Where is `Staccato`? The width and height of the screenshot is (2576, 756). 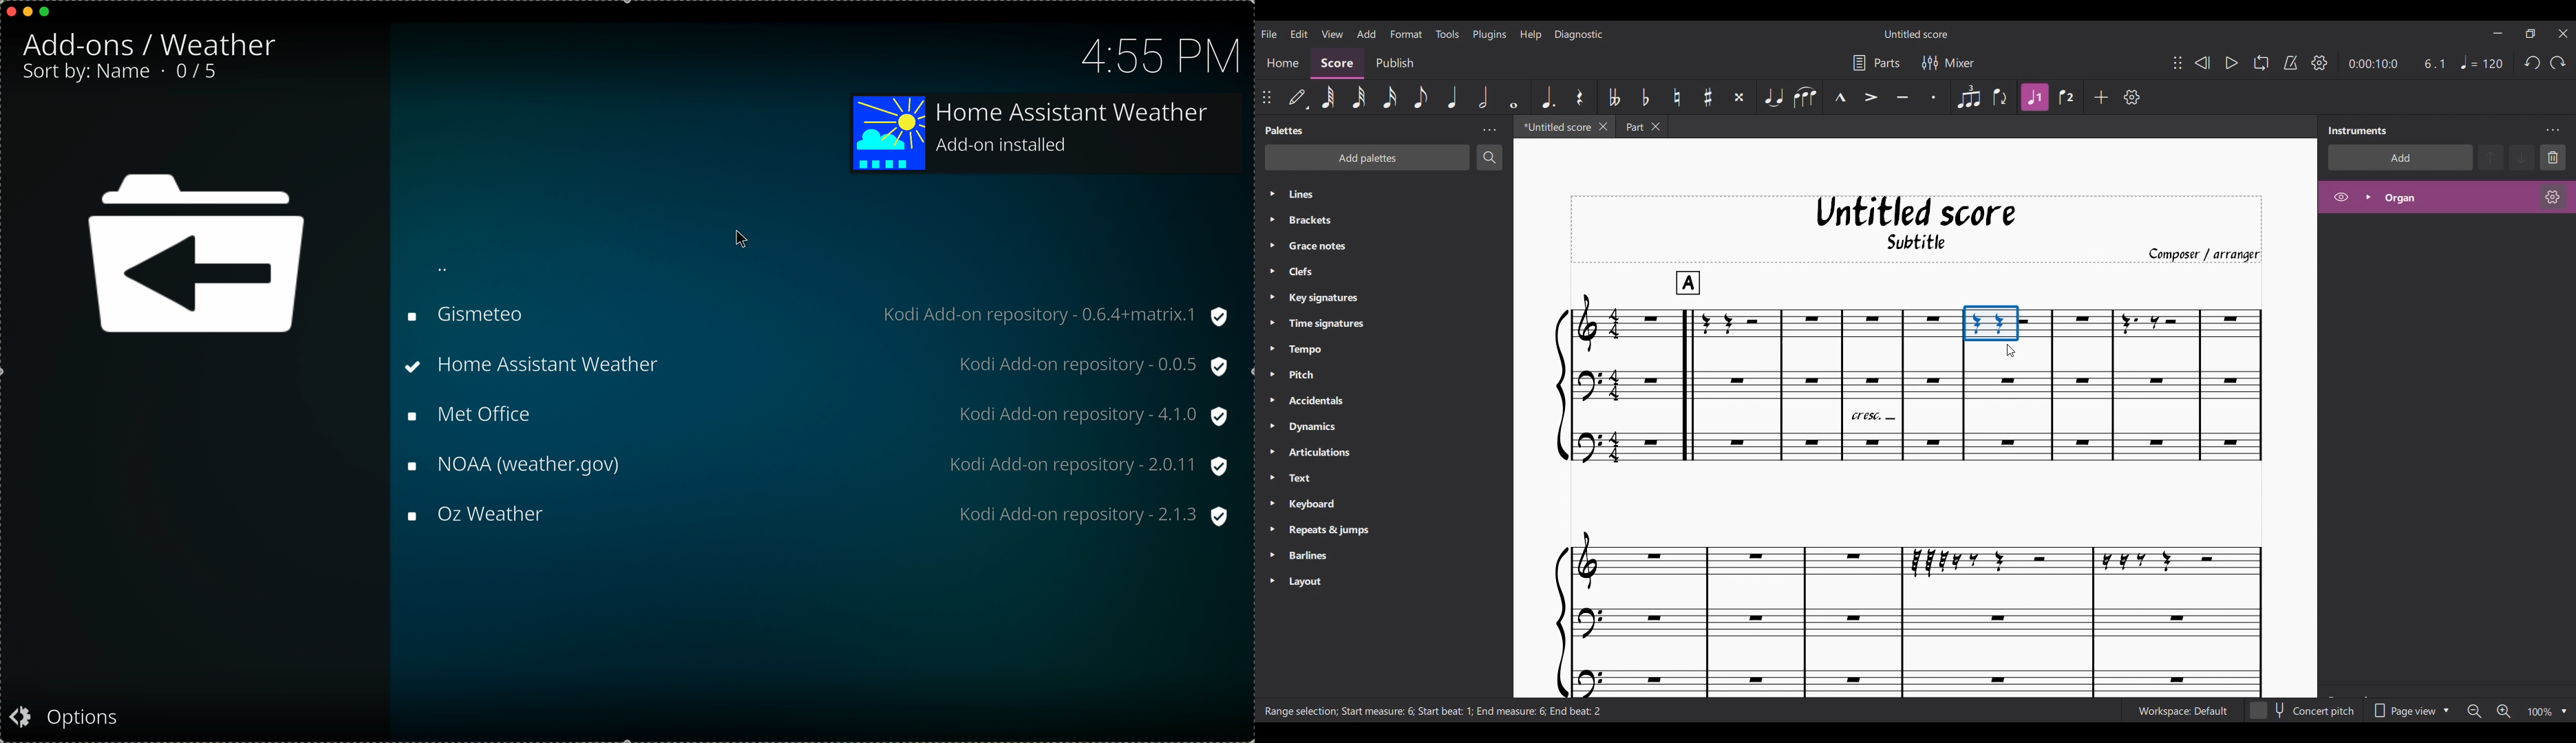 Staccato is located at coordinates (1934, 98).